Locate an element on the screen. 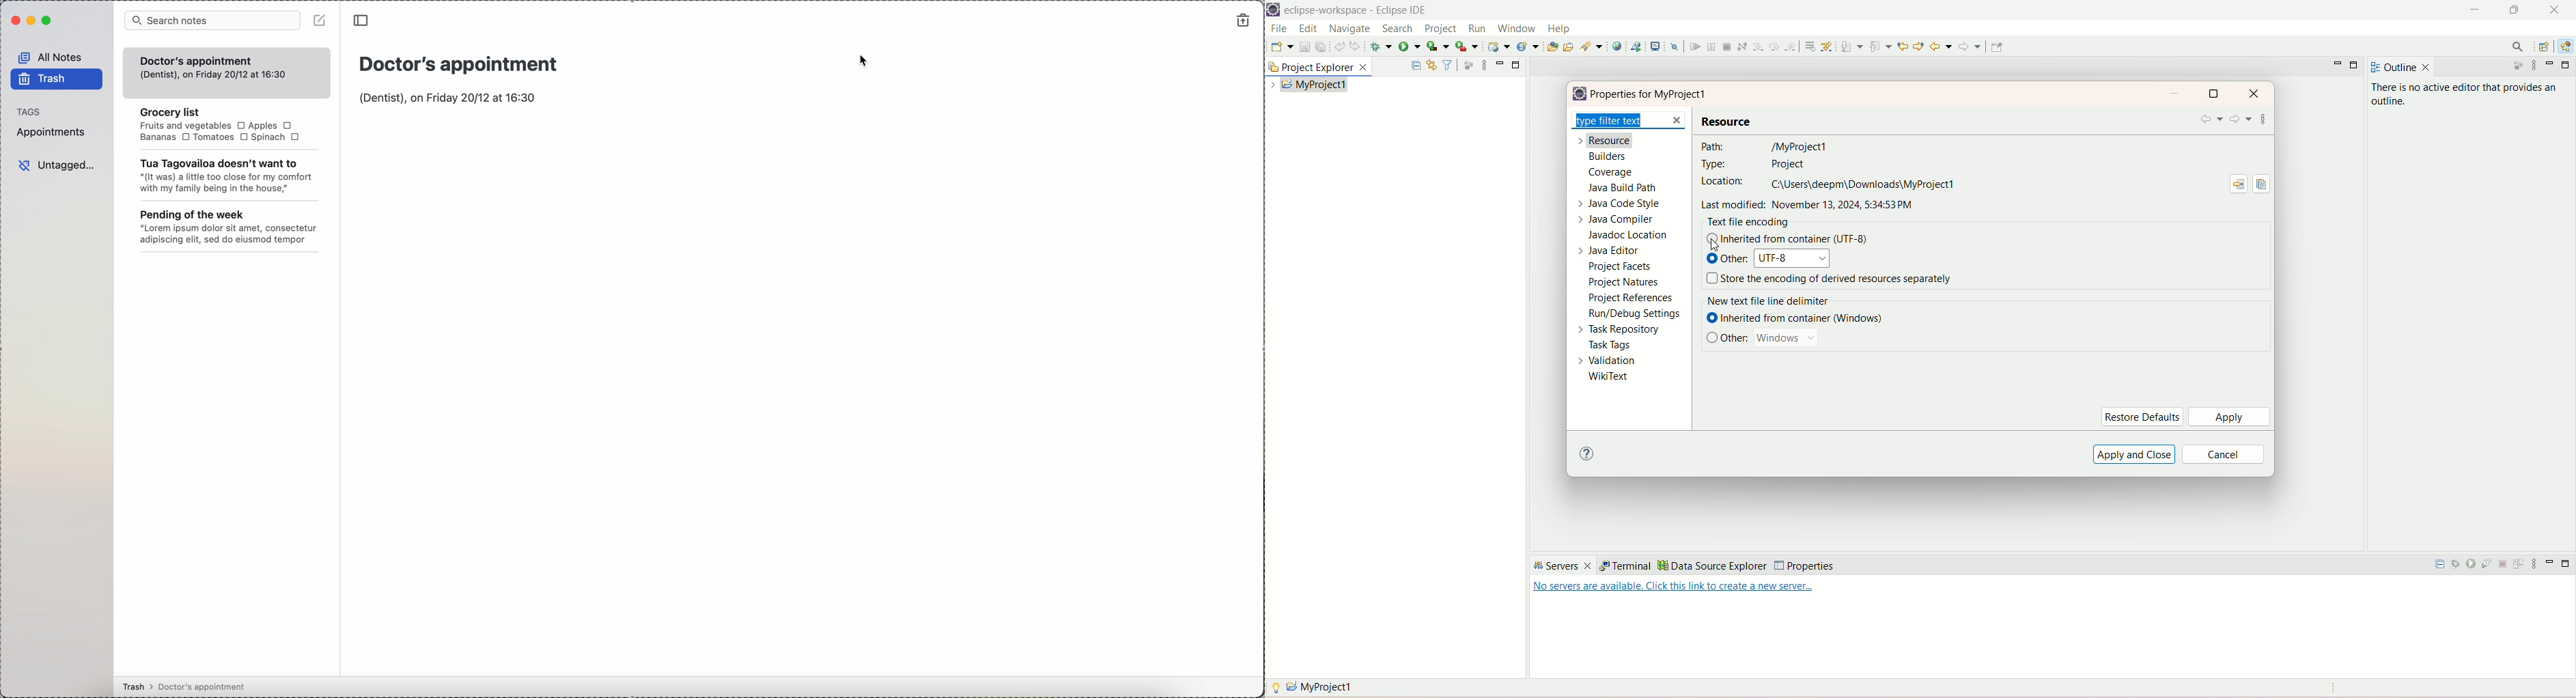  maximize Simplenote is located at coordinates (47, 20).